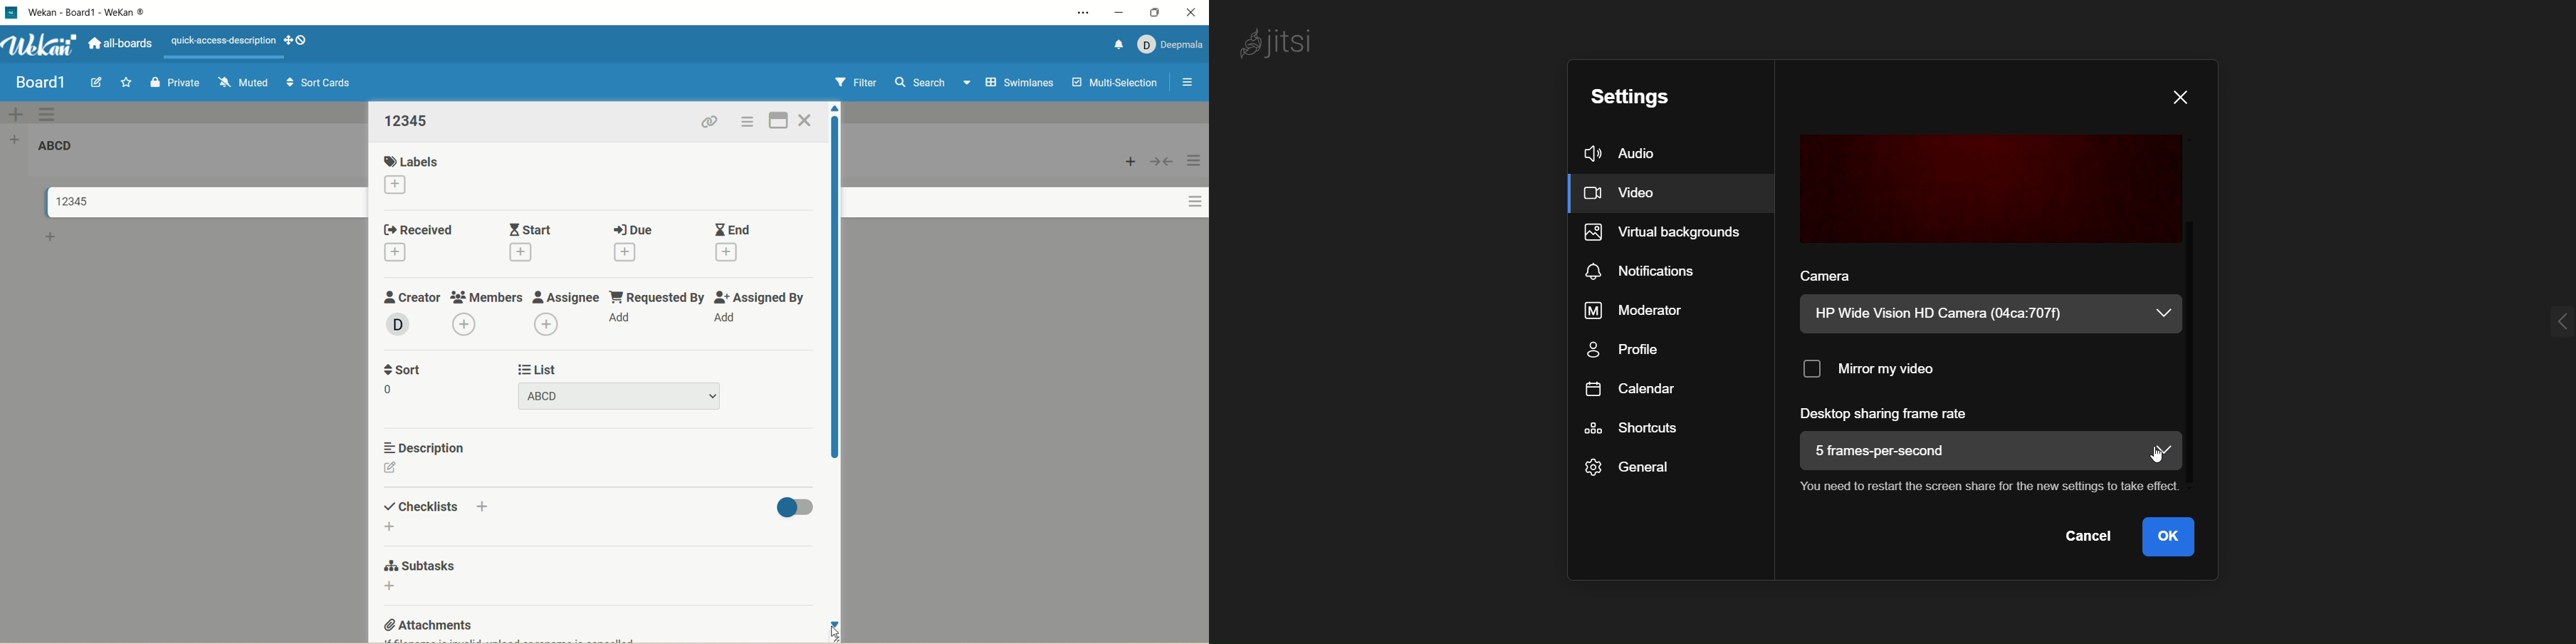  Describe the element at coordinates (2162, 313) in the screenshot. I see `dropdown` at that location.